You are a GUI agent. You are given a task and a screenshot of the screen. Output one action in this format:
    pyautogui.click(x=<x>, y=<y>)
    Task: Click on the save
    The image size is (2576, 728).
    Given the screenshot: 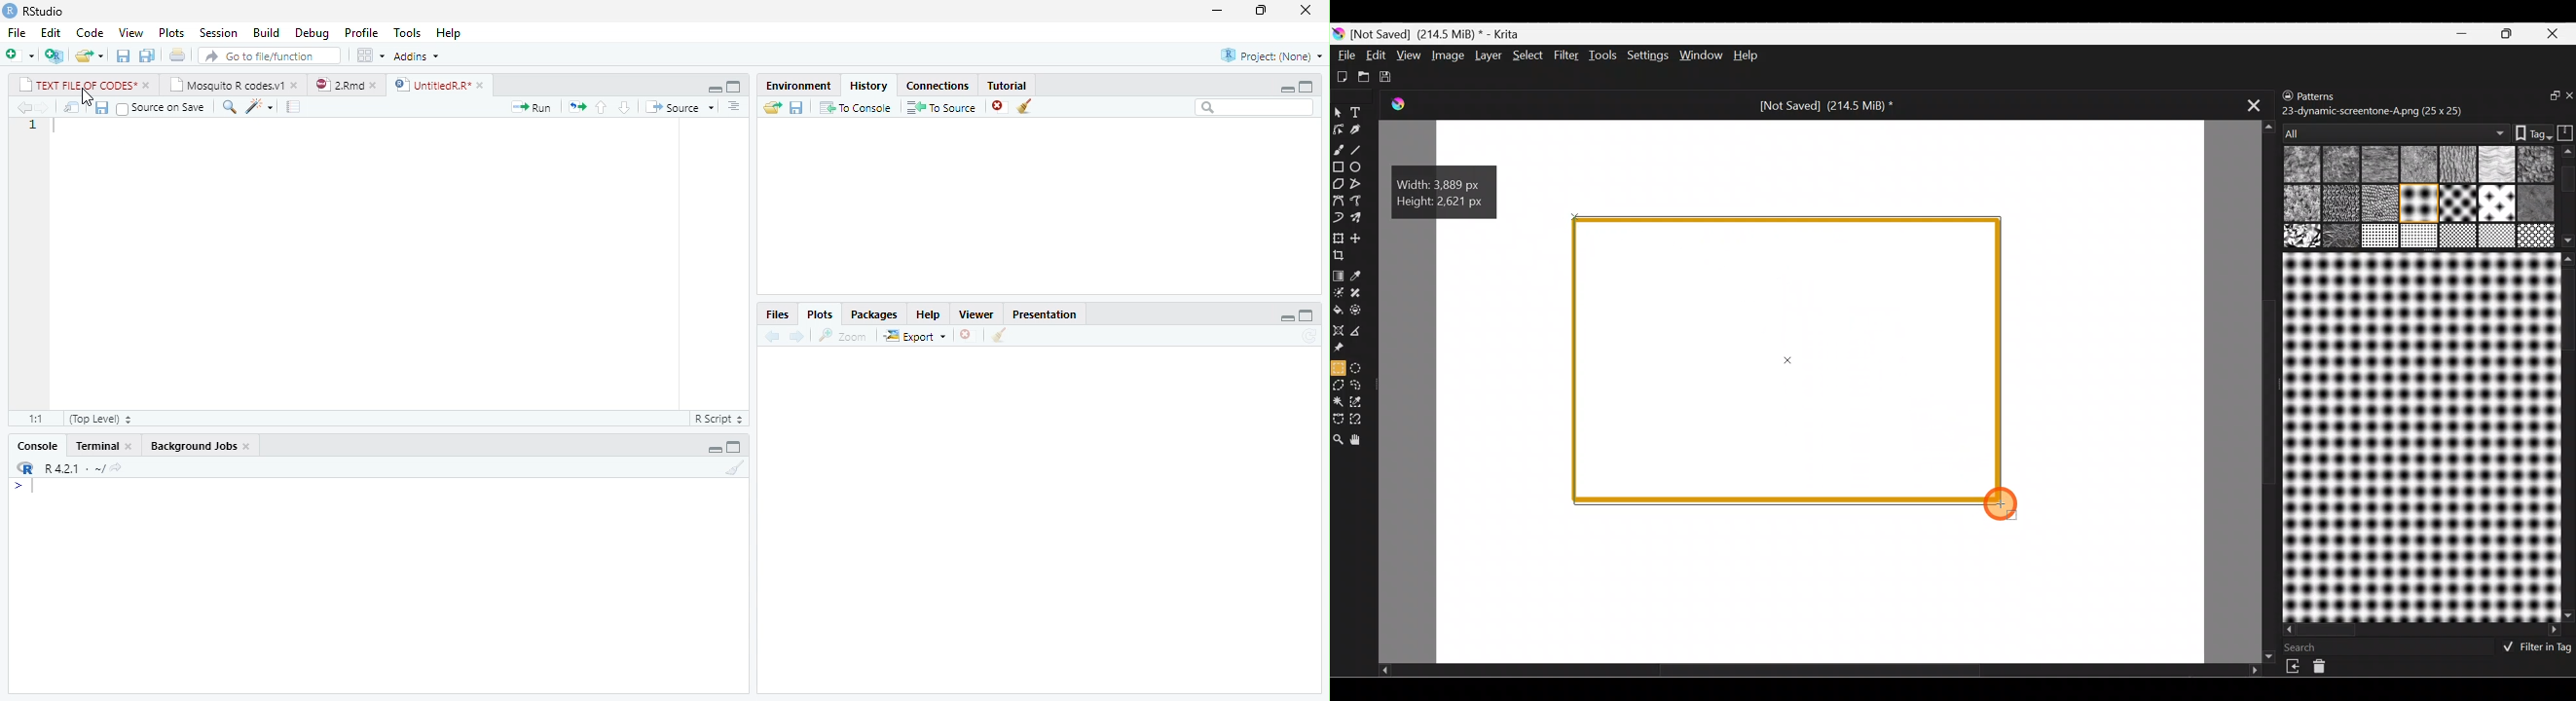 What is the action you would take?
    pyautogui.click(x=101, y=108)
    